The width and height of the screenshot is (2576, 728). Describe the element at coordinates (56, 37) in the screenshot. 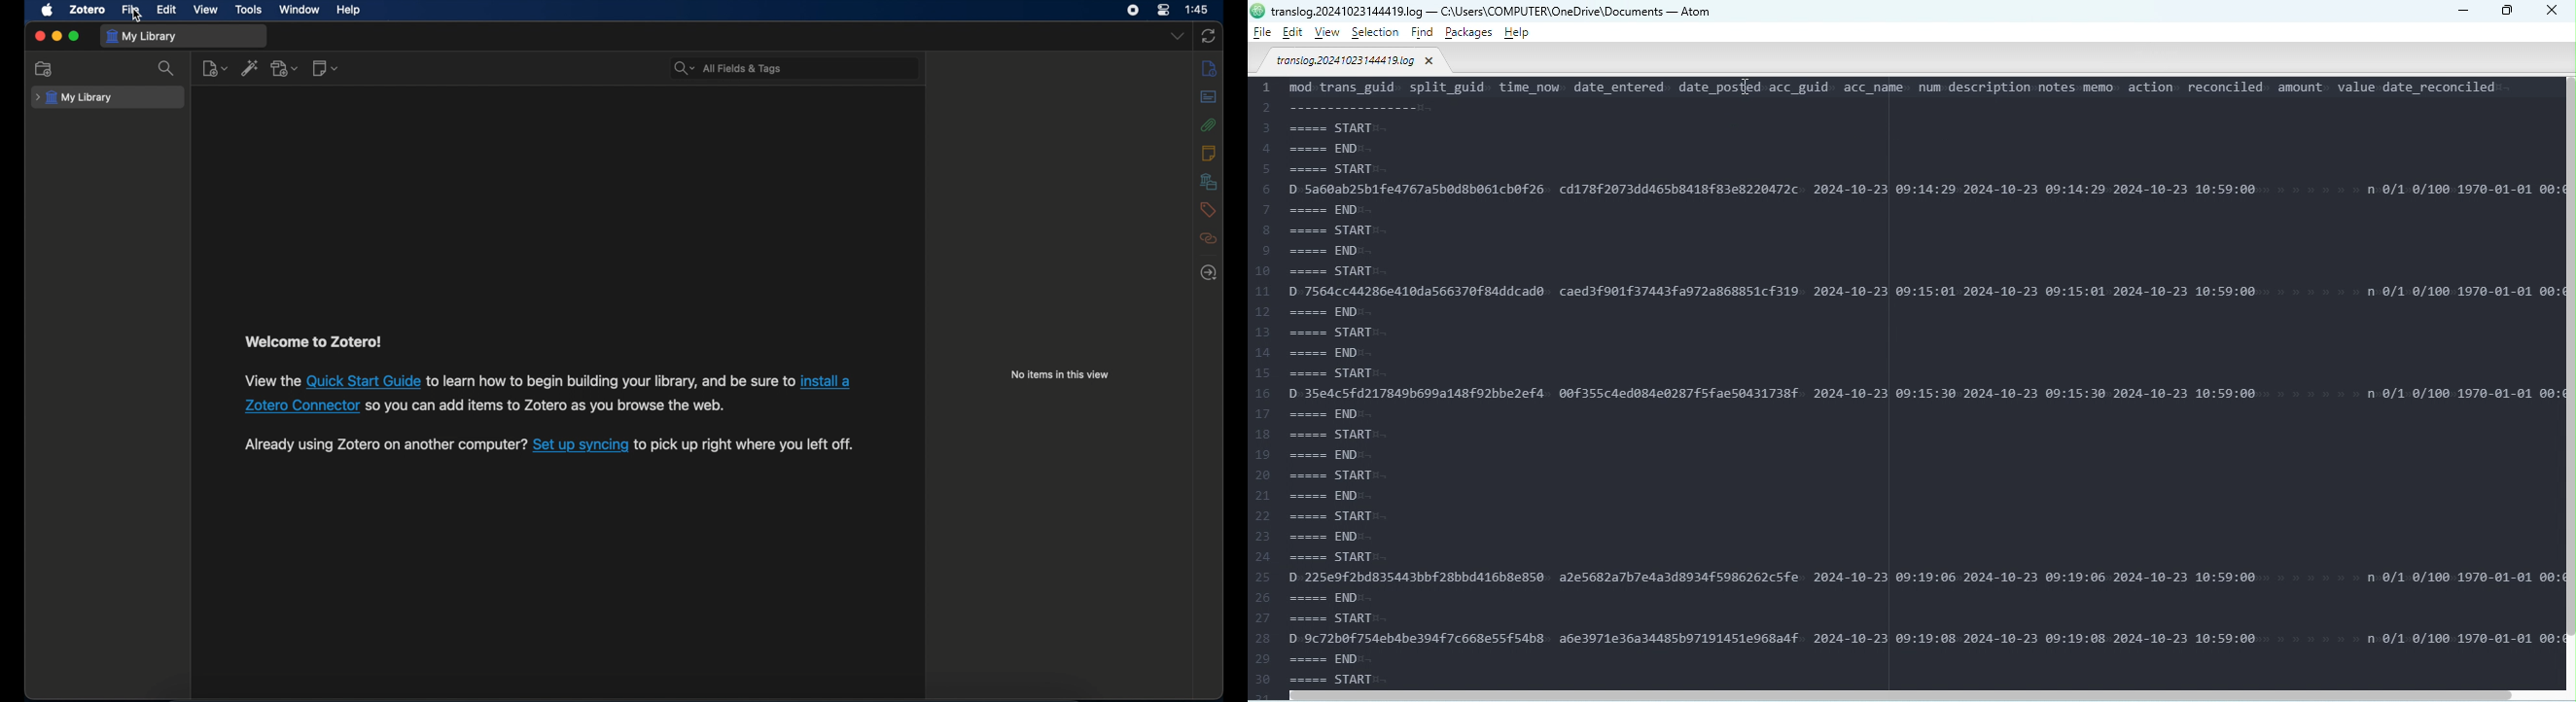

I see `minimize` at that location.